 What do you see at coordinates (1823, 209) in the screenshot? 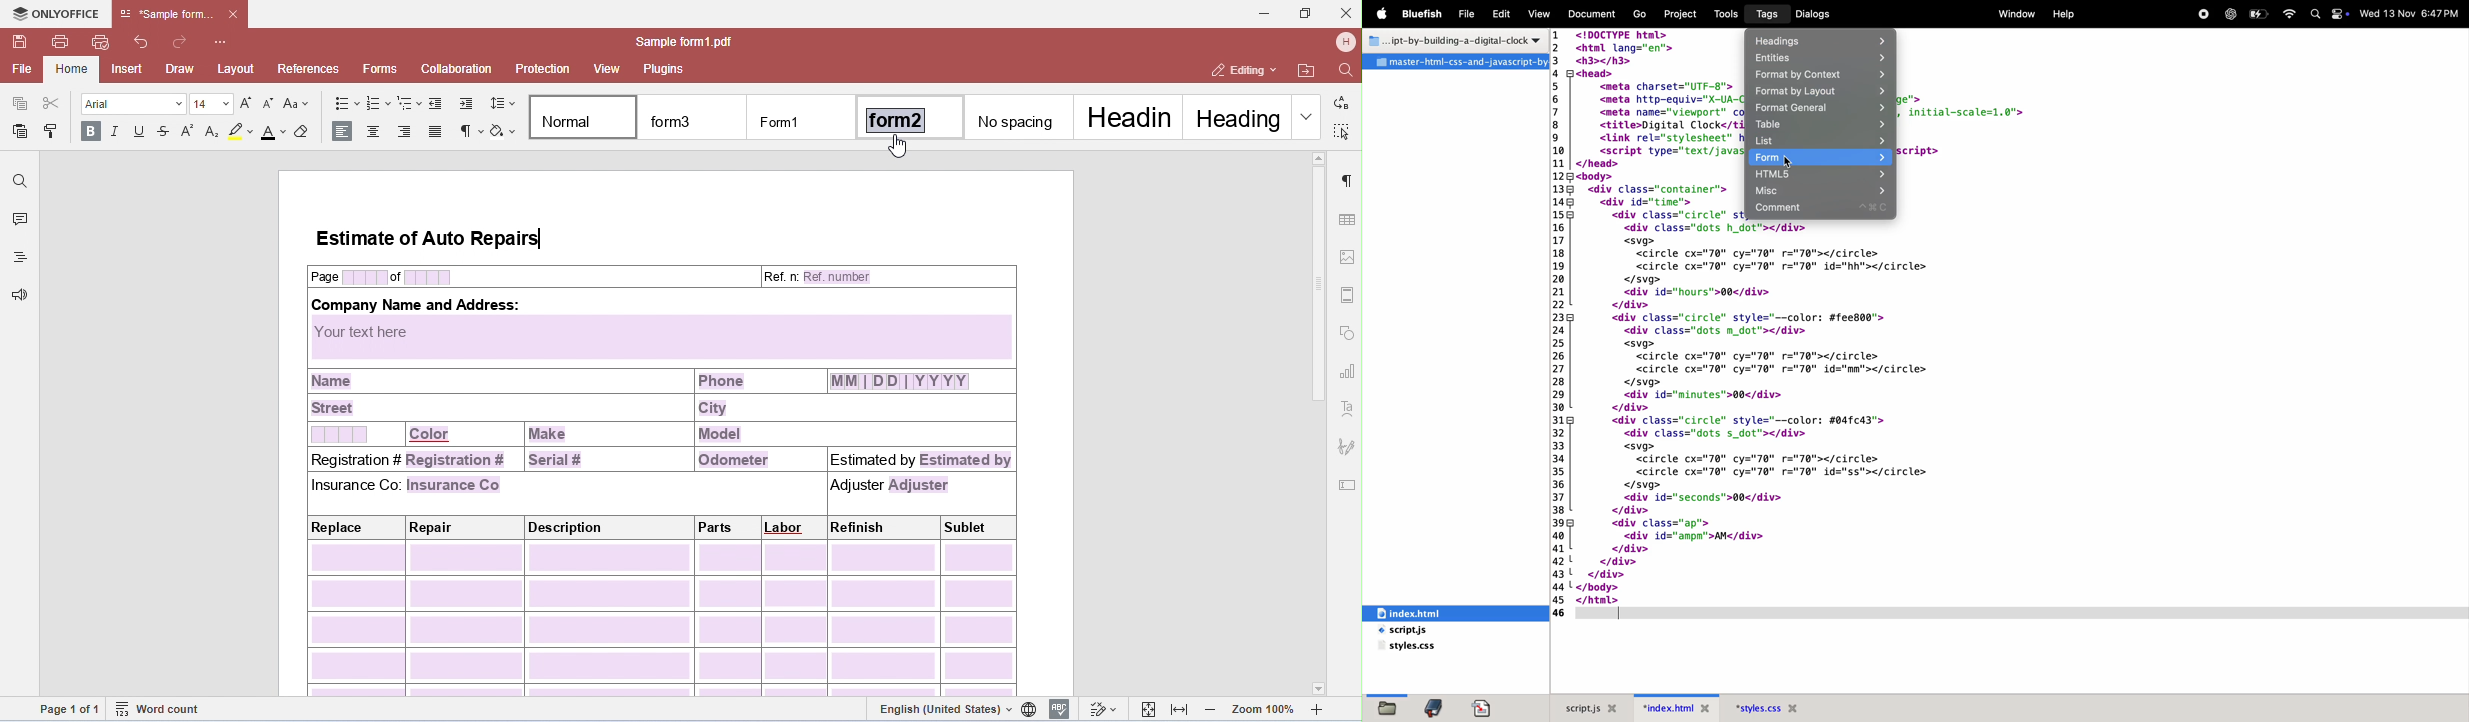
I see `comment` at bounding box center [1823, 209].